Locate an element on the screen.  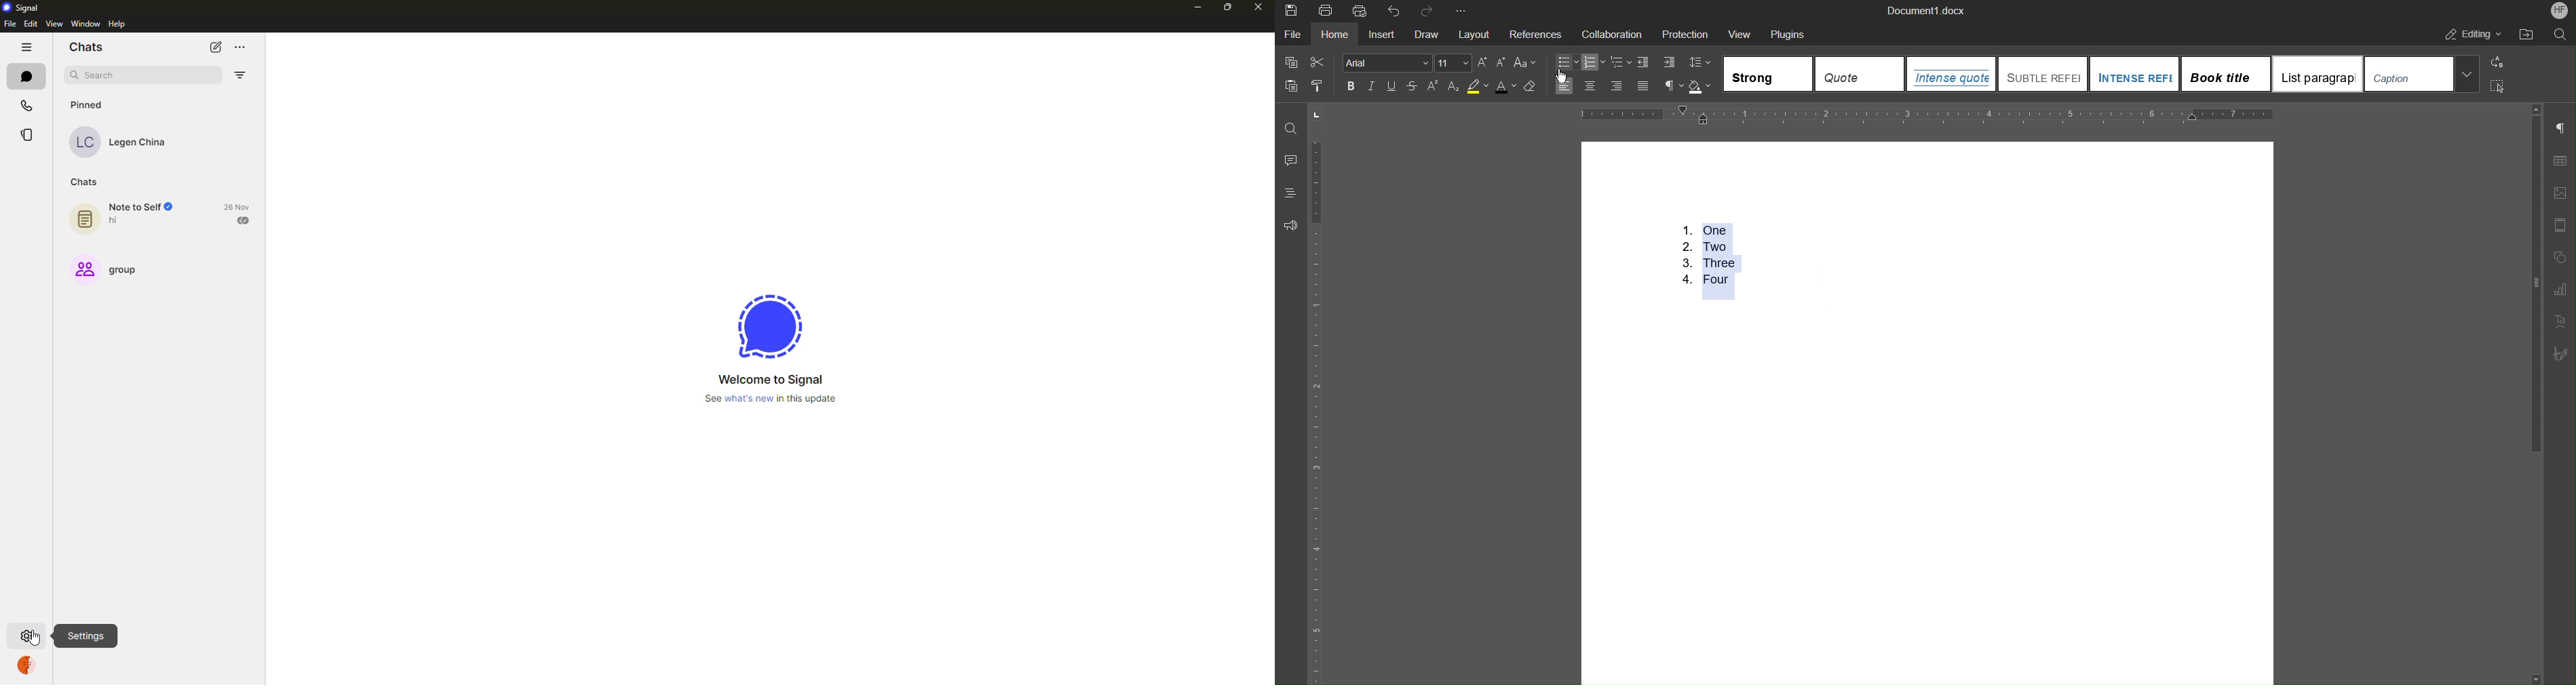
Horizontal Ruler is located at coordinates (1928, 115).